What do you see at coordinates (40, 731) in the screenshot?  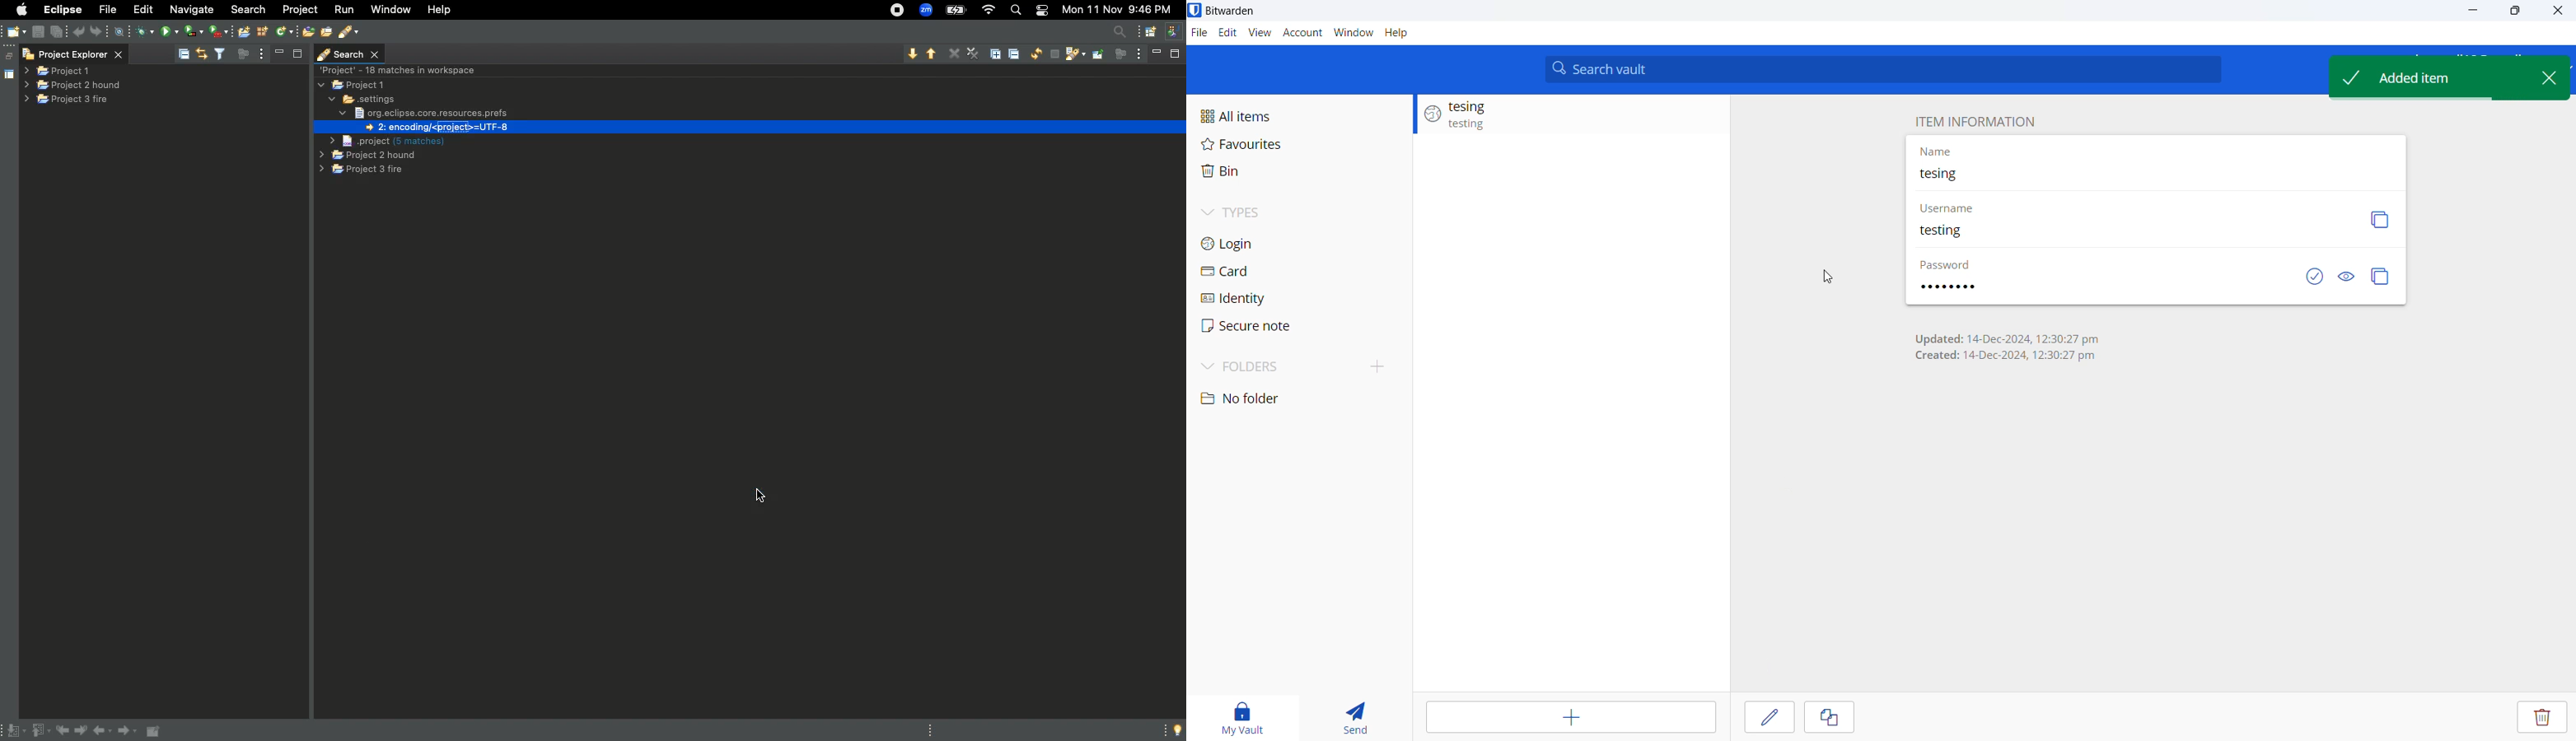 I see `Previous annotation` at bounding box center [40, 731].